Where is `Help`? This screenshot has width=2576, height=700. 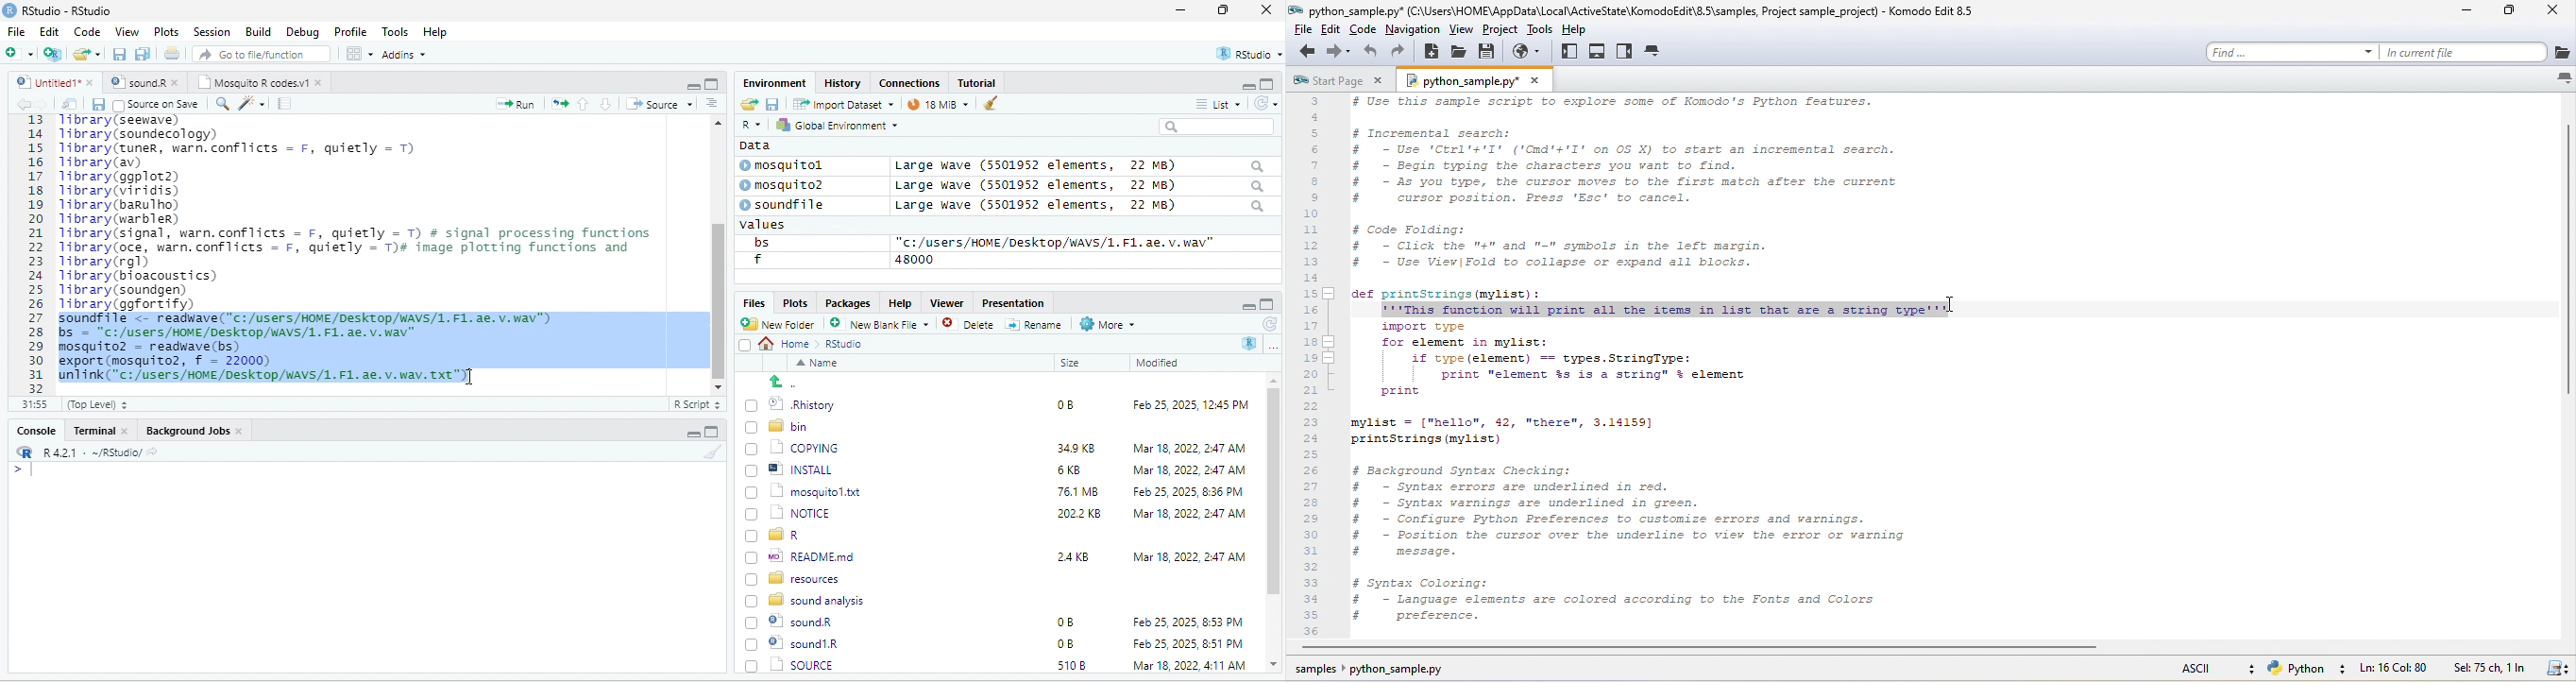
Help is located at coordinates (900, 301).